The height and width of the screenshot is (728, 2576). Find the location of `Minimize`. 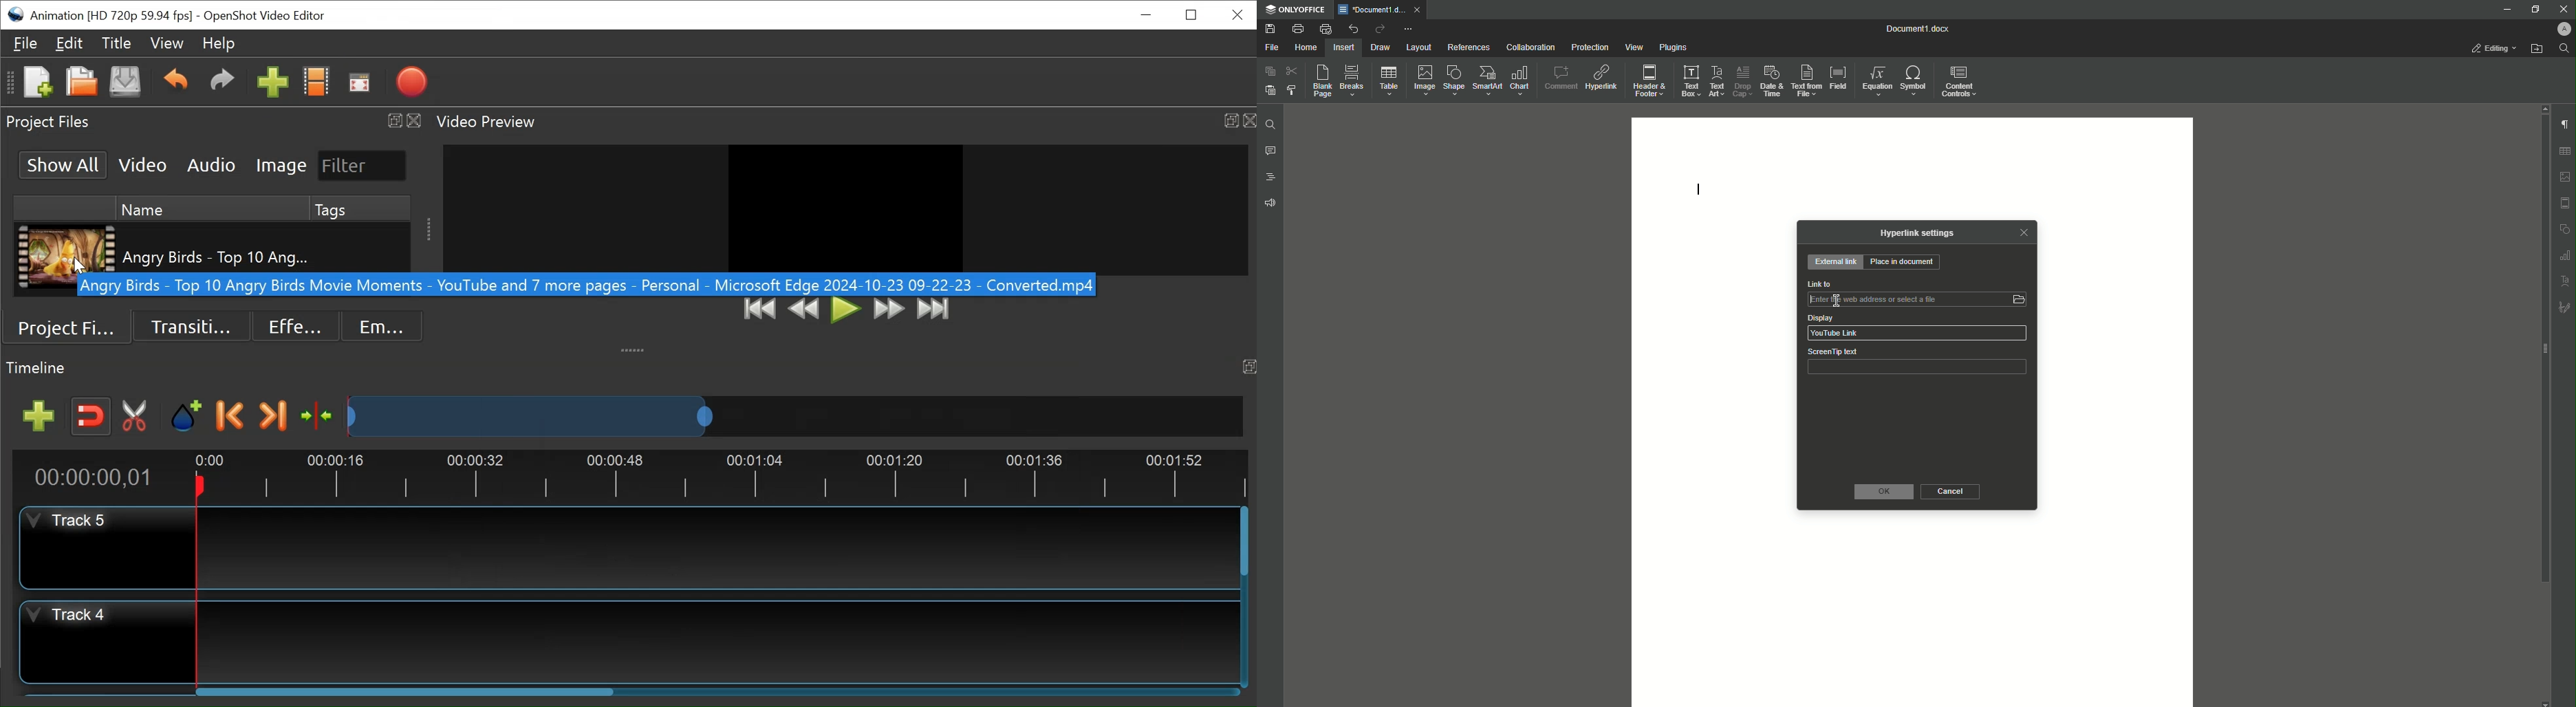

Minimize is located at coordinates (2502, 9).